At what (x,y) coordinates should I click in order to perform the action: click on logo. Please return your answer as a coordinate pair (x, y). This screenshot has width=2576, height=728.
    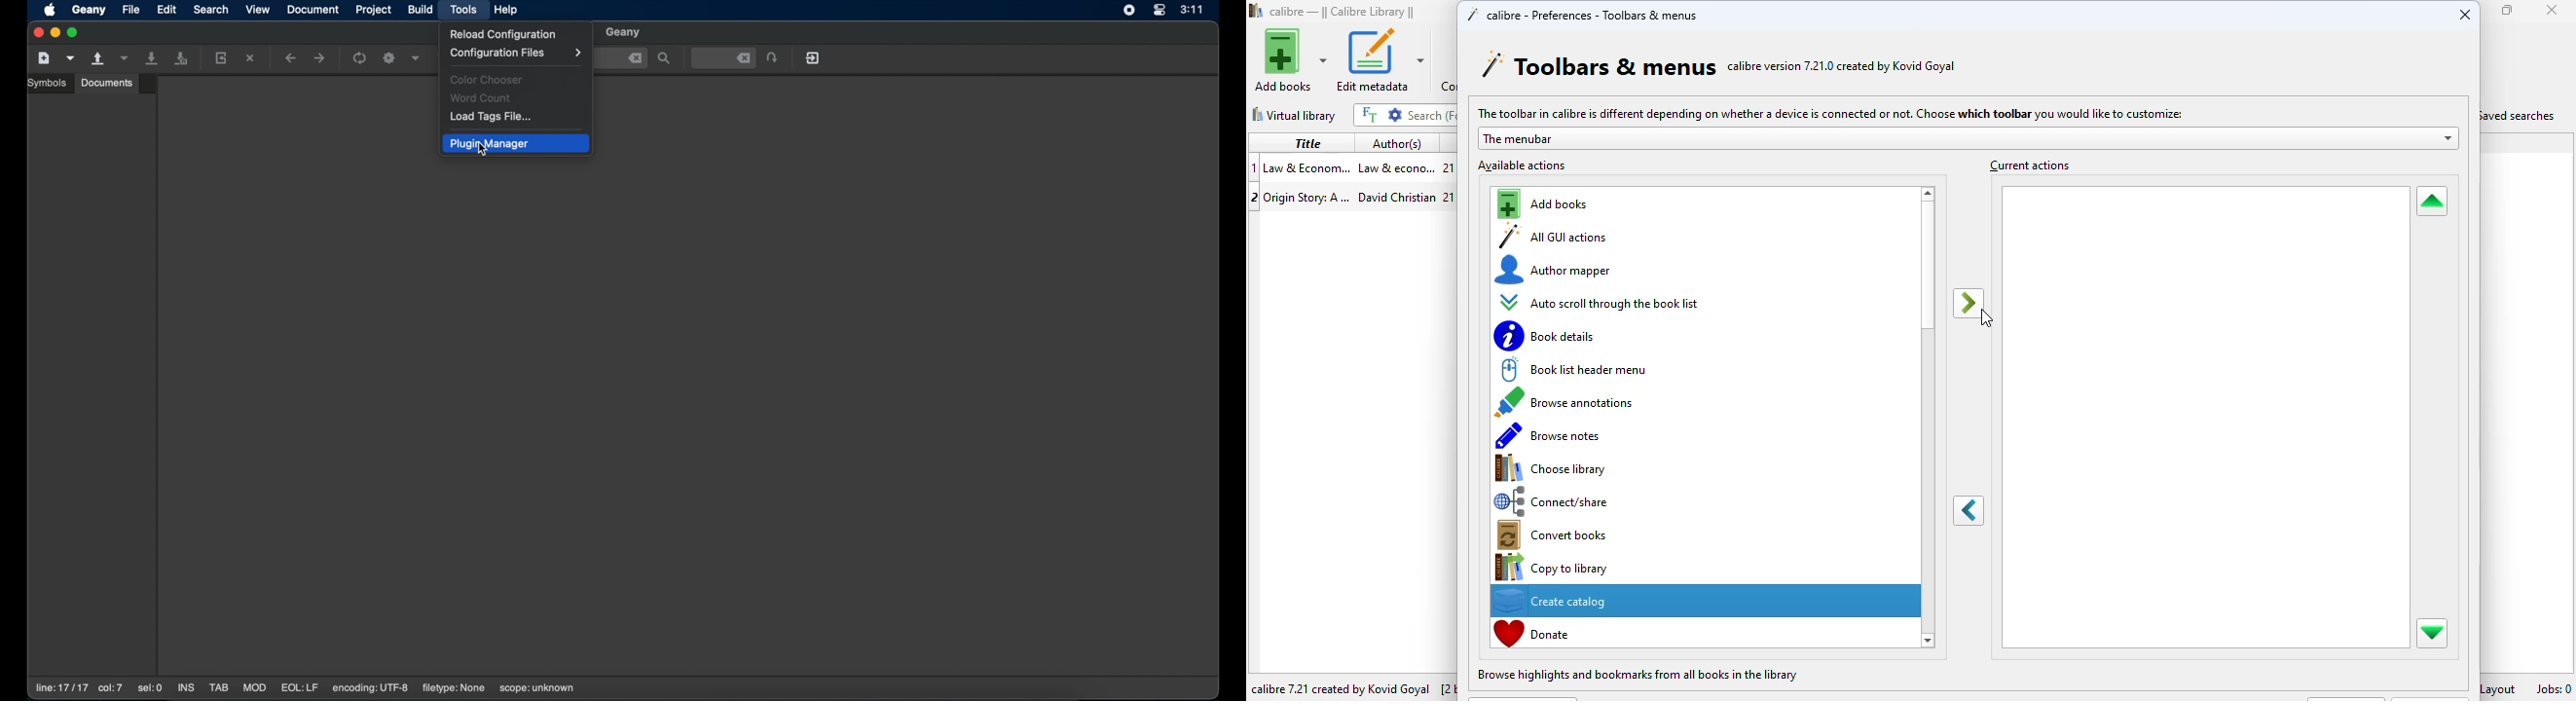
    Looking at the image, I should click on (1257, 10).